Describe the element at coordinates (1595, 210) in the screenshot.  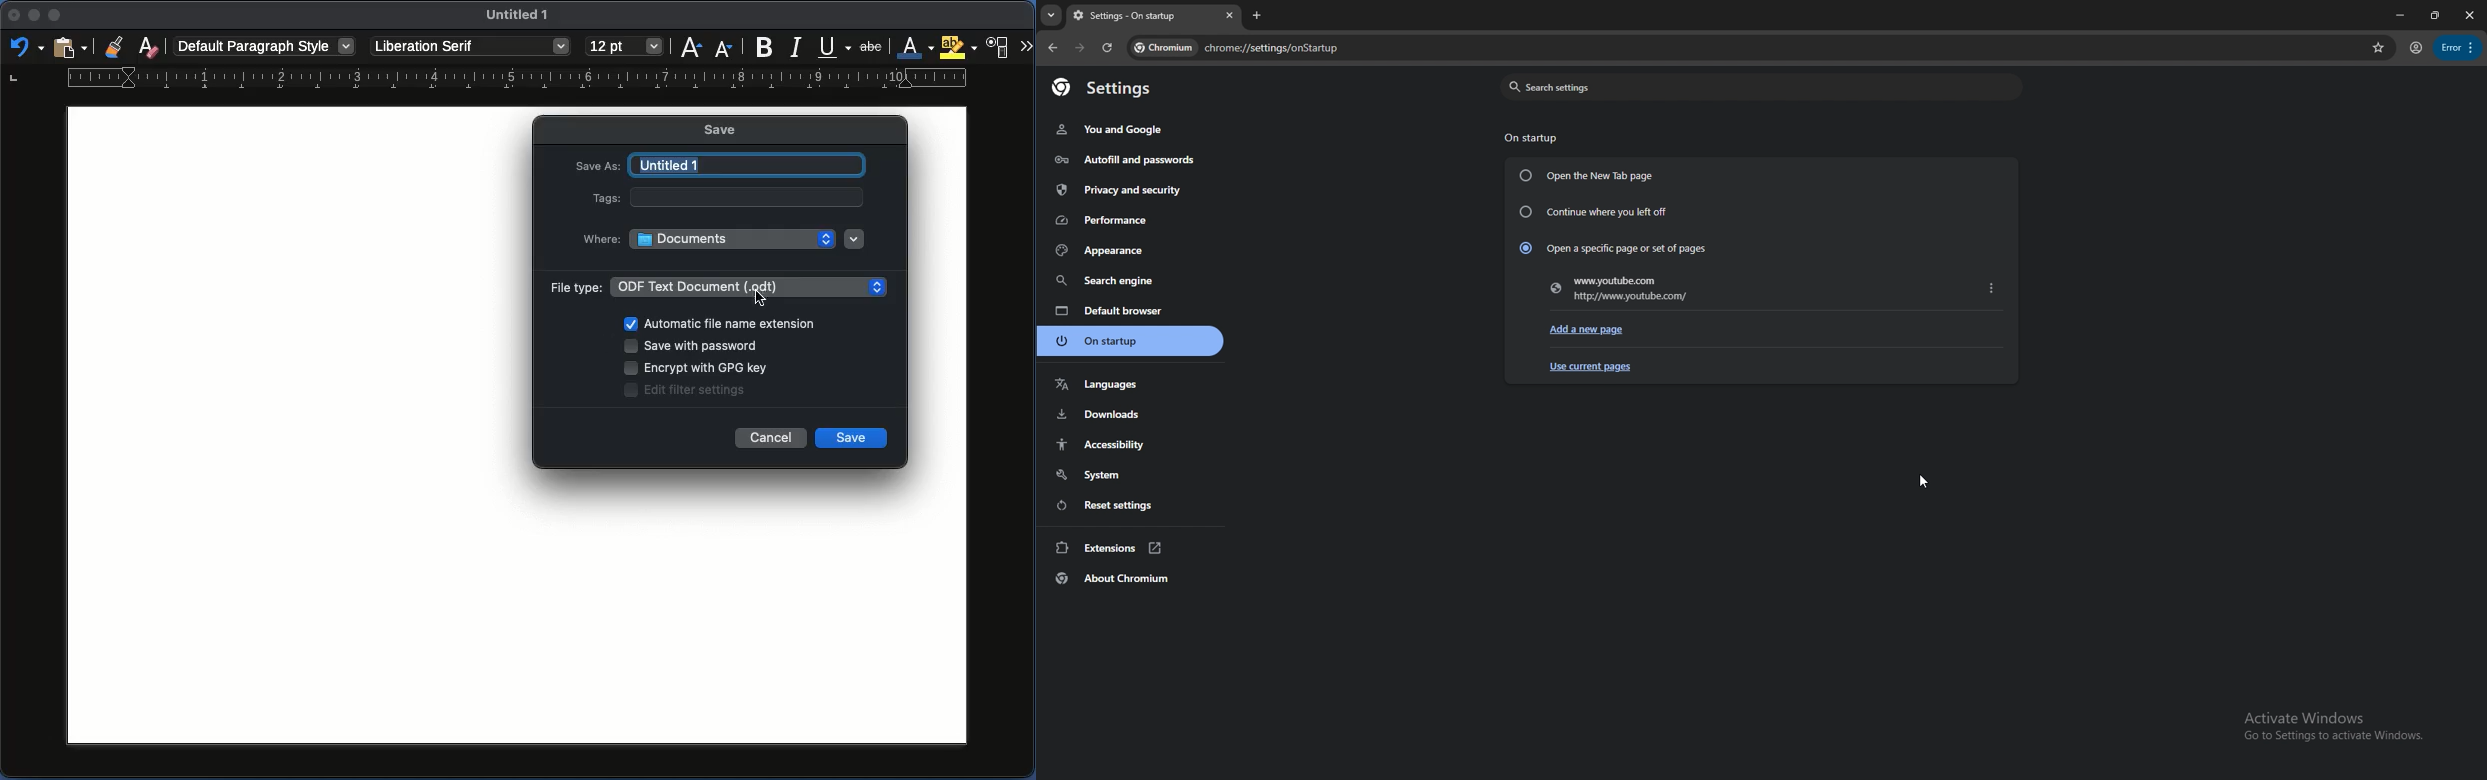
I see `continue where you left off` at that location.